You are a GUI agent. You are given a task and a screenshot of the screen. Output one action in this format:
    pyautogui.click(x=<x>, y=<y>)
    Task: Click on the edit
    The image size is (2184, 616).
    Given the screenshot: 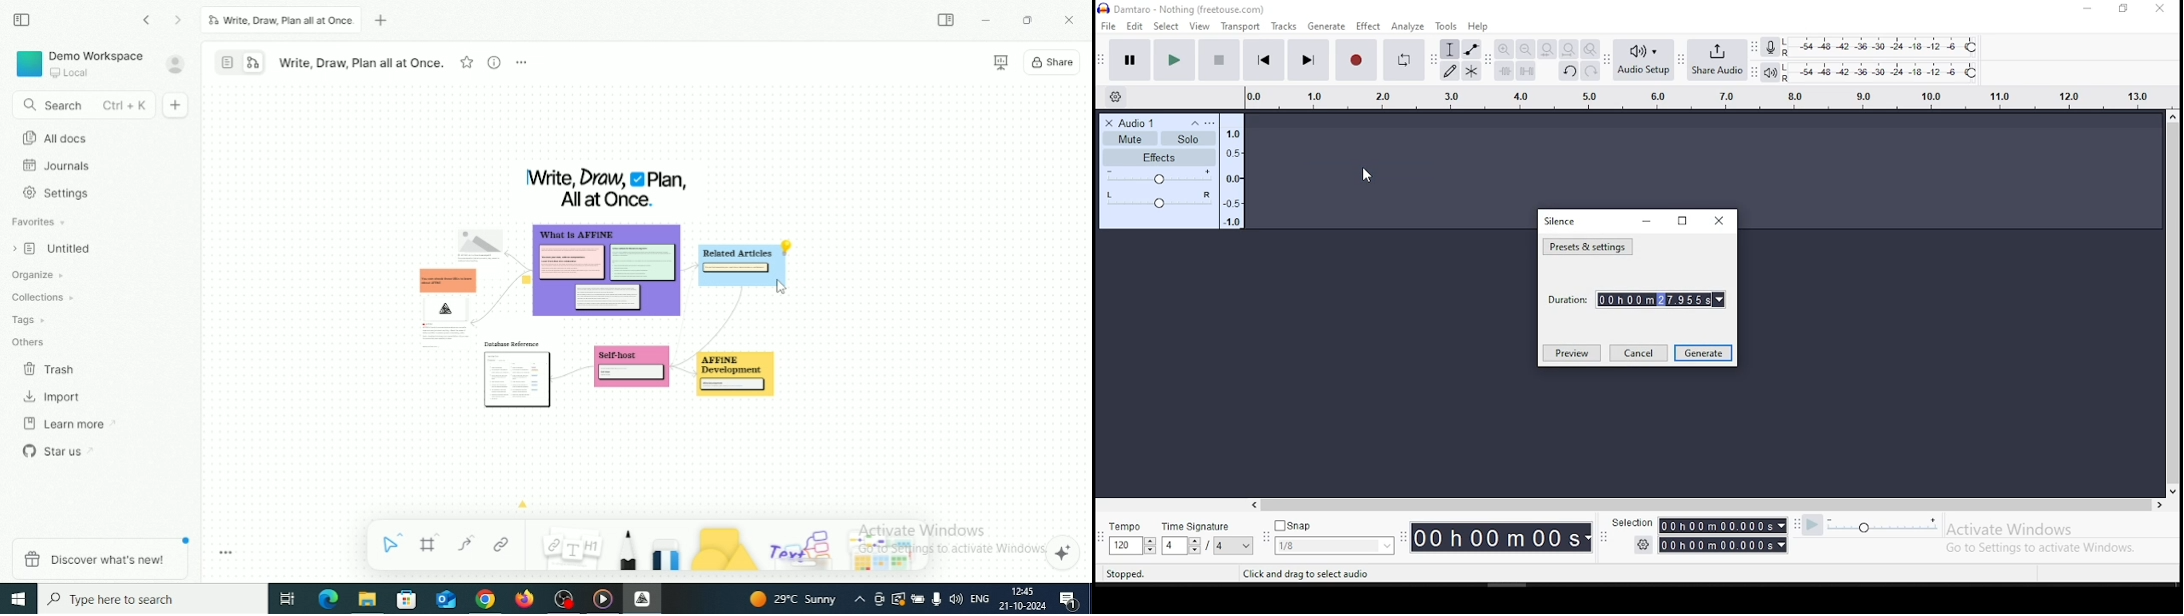 What is the action you would take?
    pyautogui.click(x=1135, y=26)
    